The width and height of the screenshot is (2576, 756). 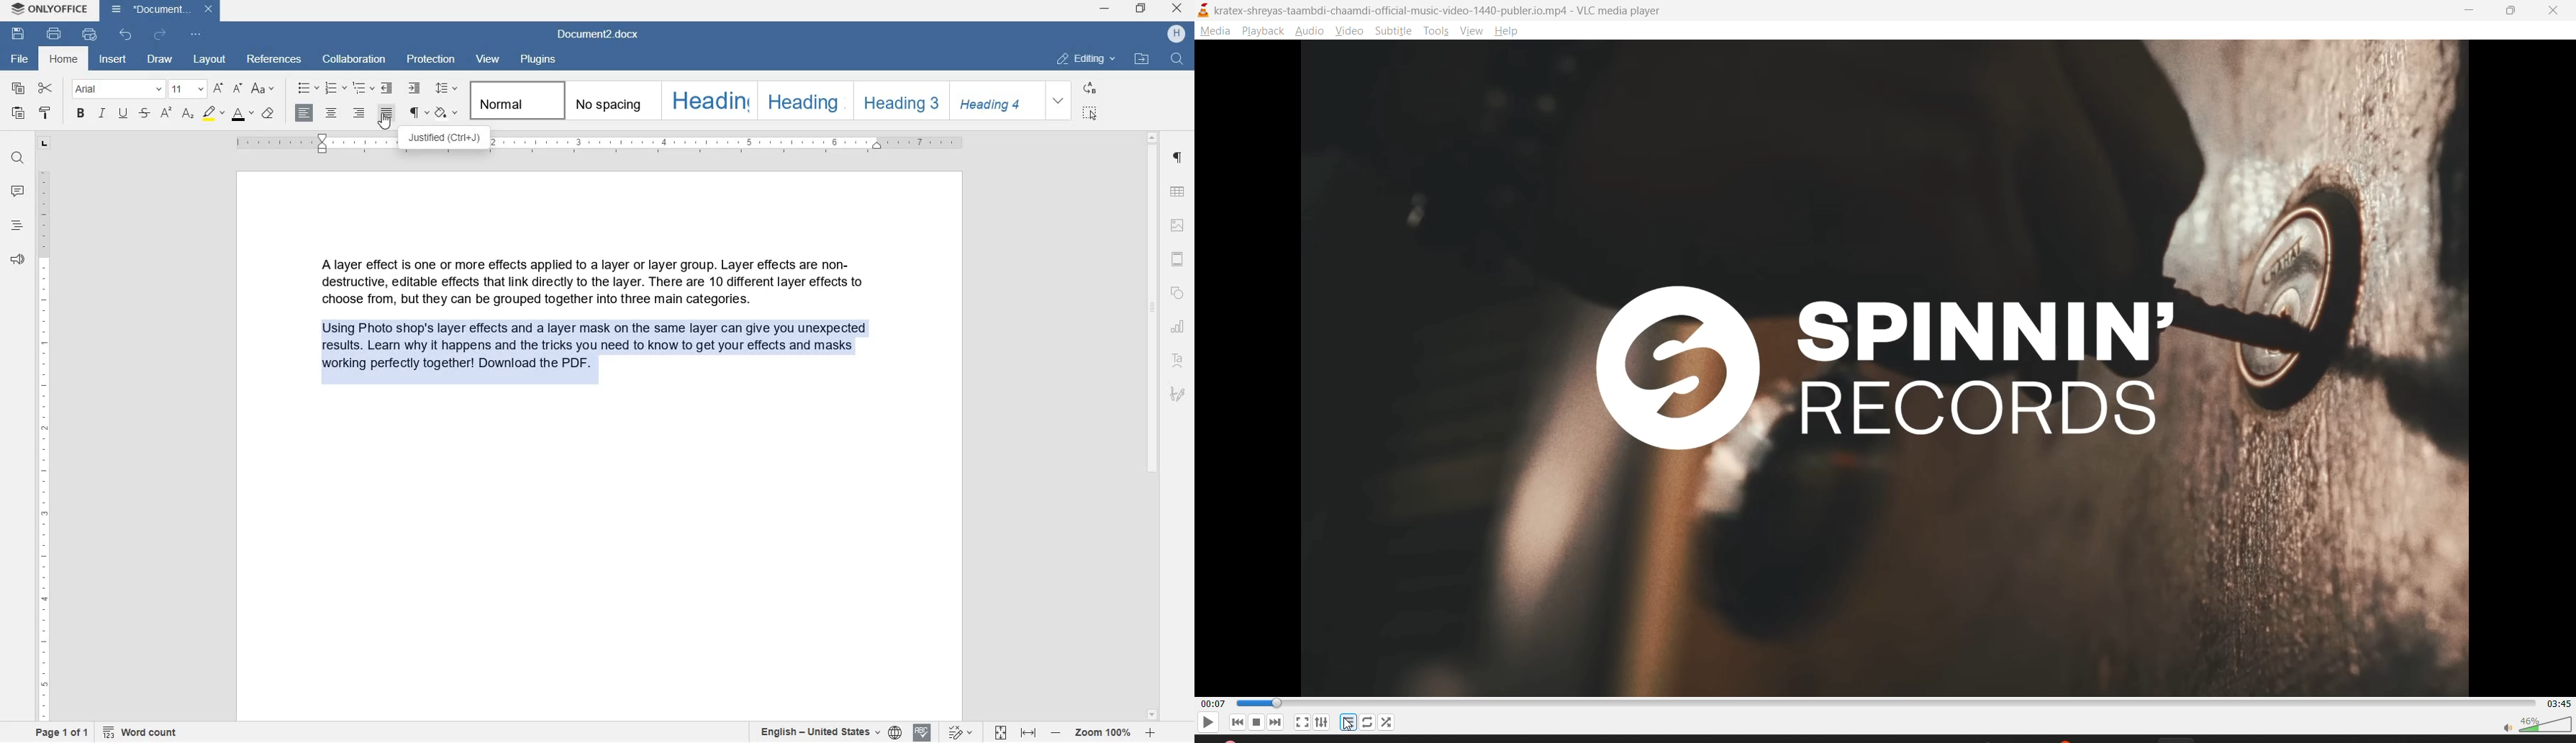 I want to click on JUSTIFIED, so click(x=446, y=141).